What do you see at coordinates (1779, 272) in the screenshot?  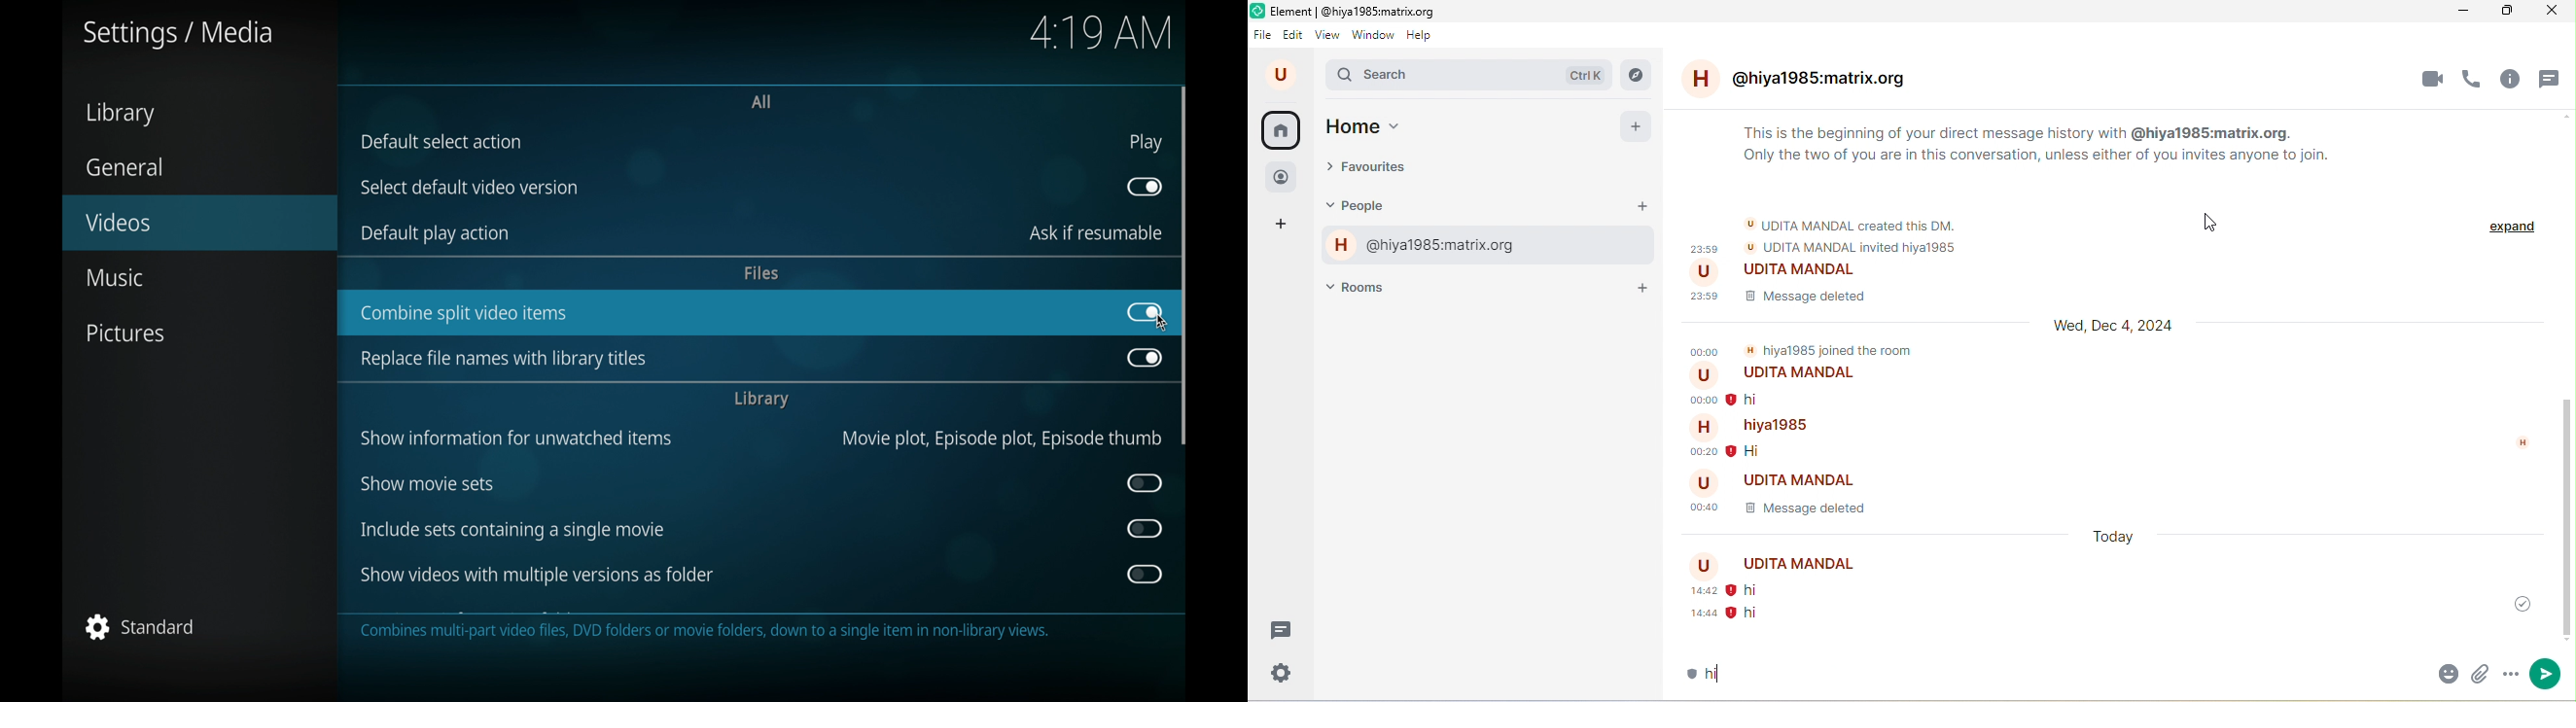 I see `udita mandal` at bounding box center [1779, 272].